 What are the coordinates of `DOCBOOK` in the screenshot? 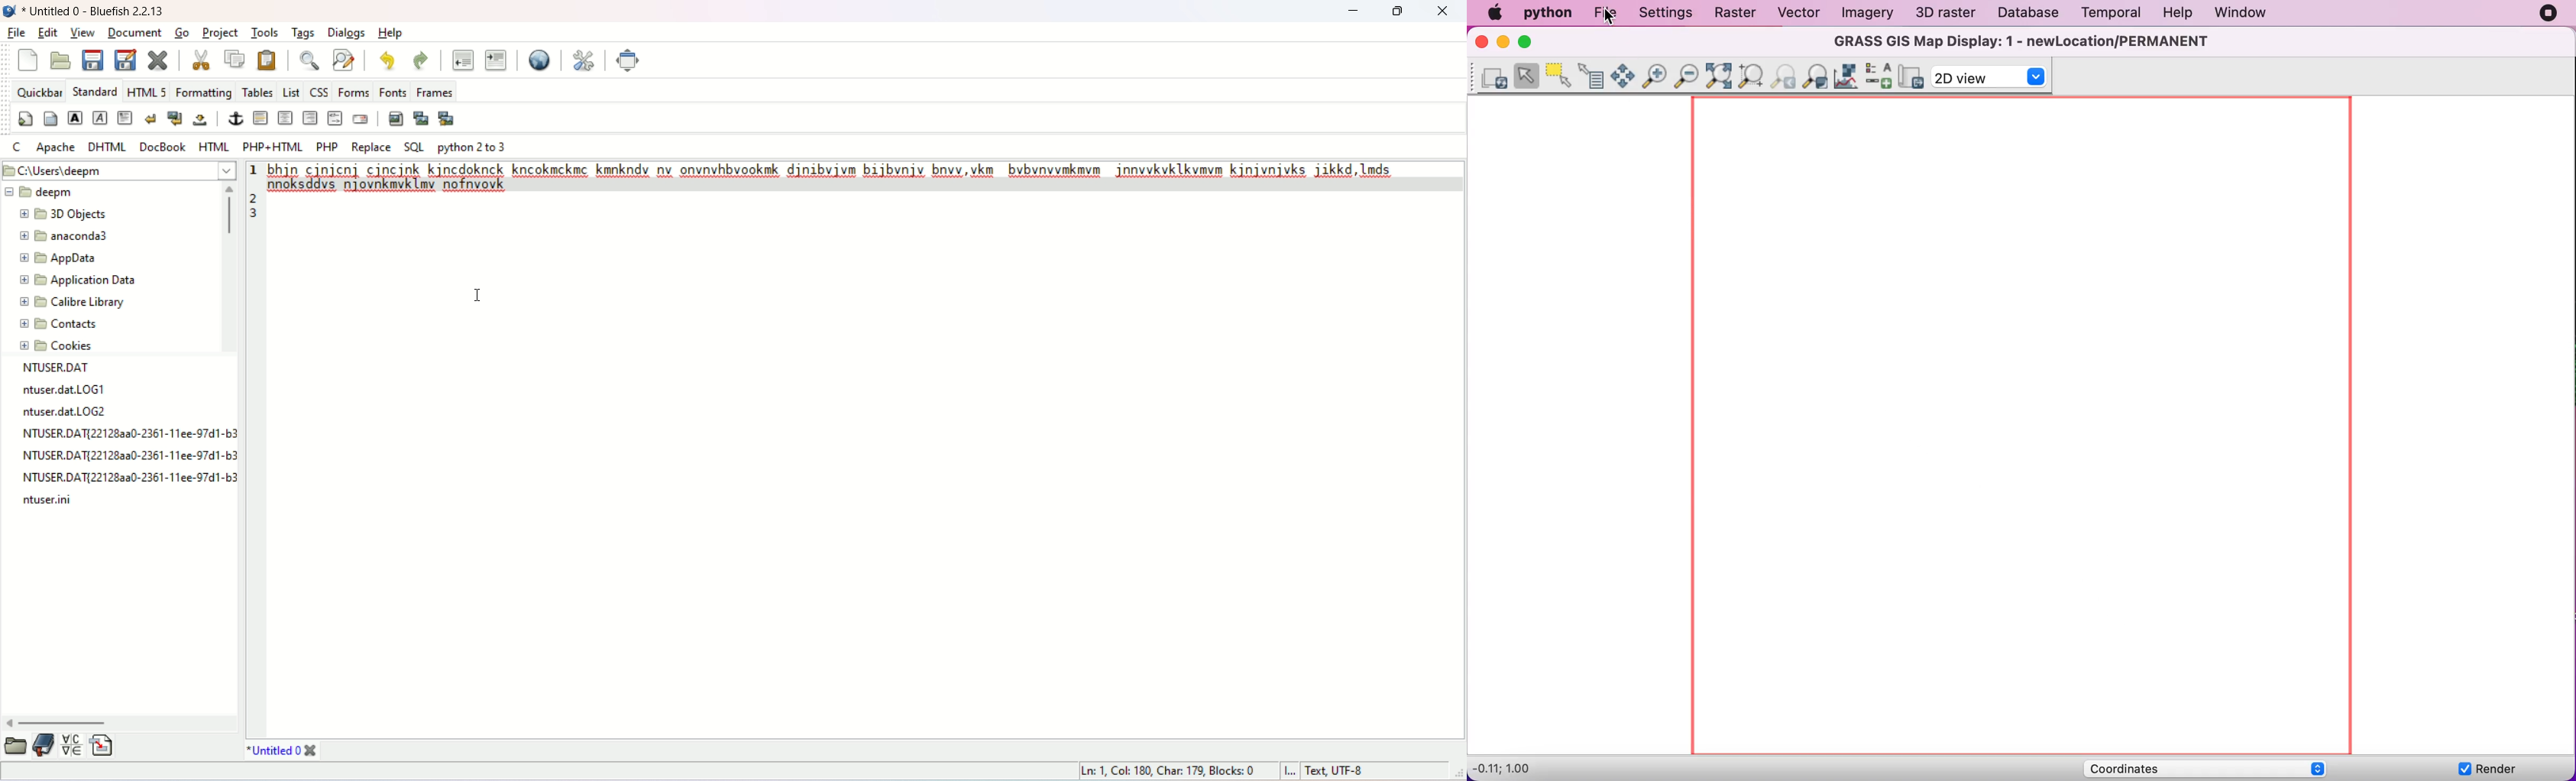 It's located at (164, 145).